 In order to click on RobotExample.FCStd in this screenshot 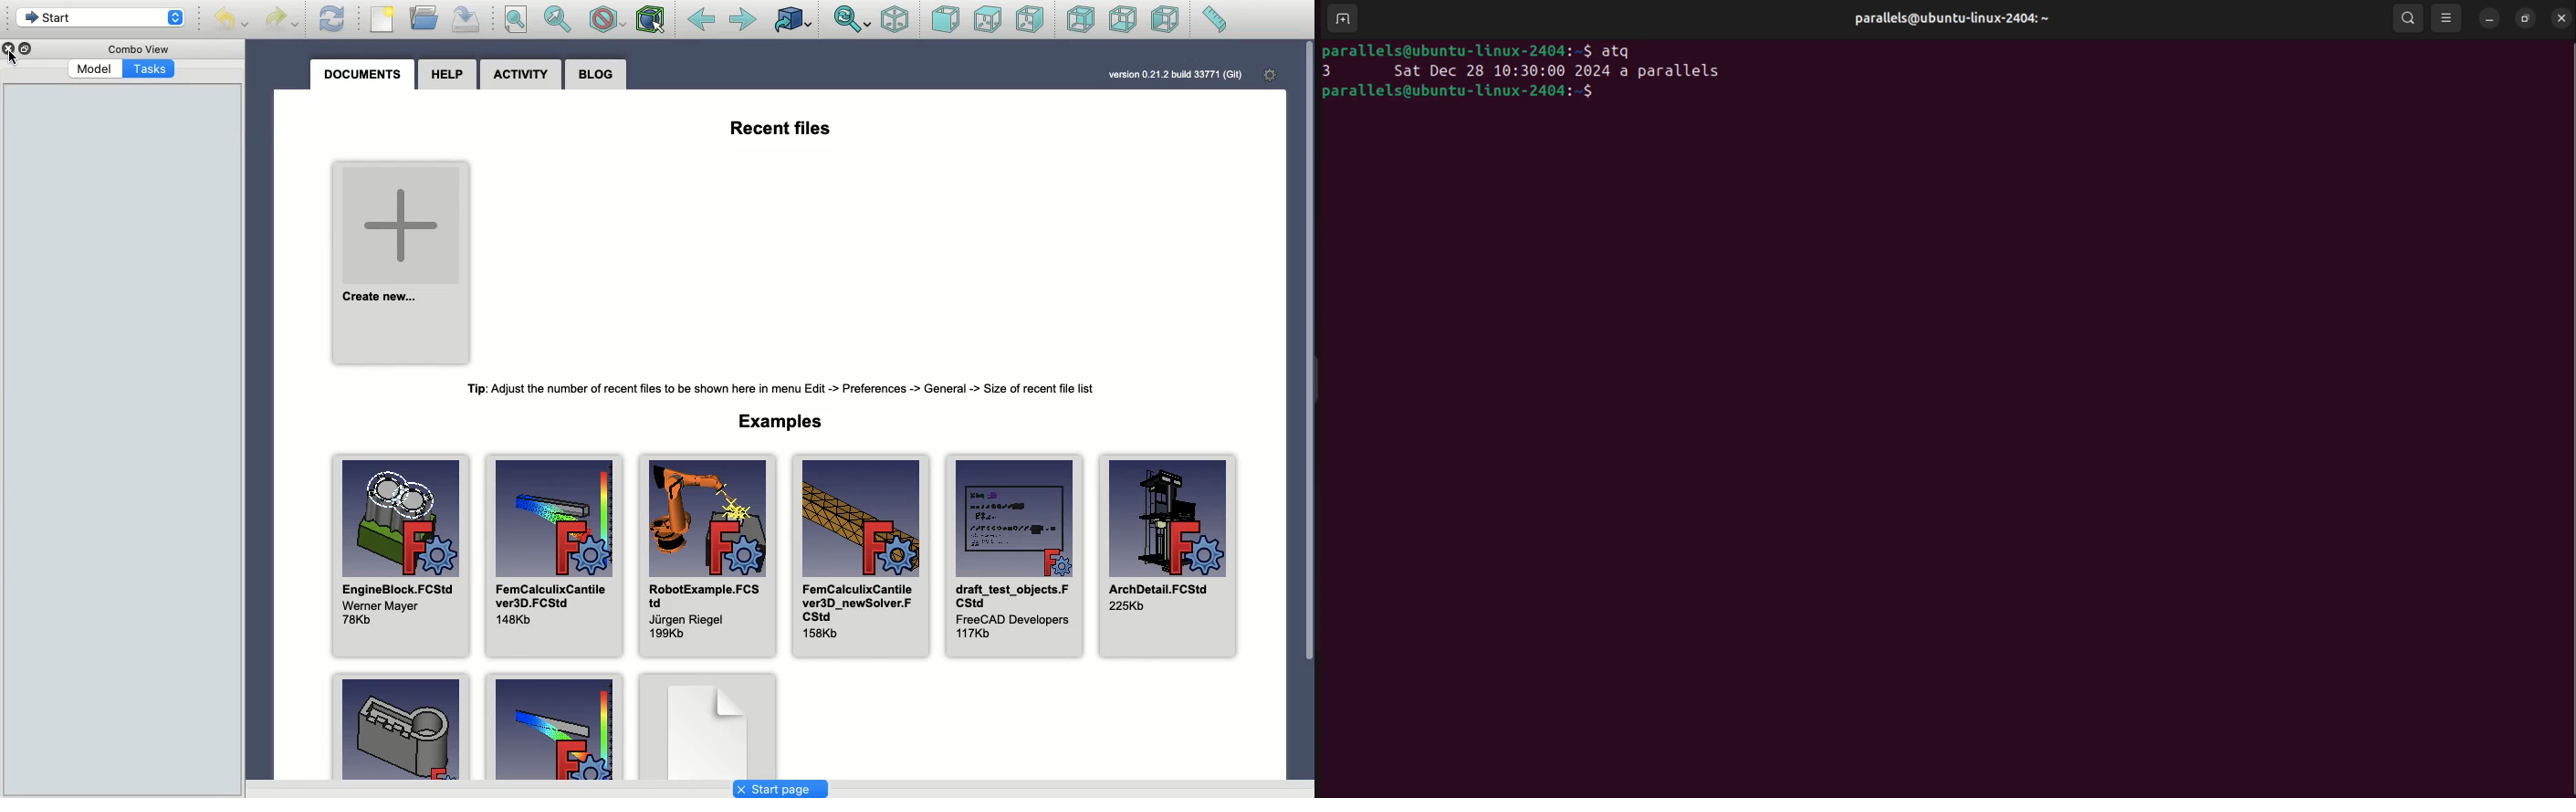, I will do `click(706, 557)`.